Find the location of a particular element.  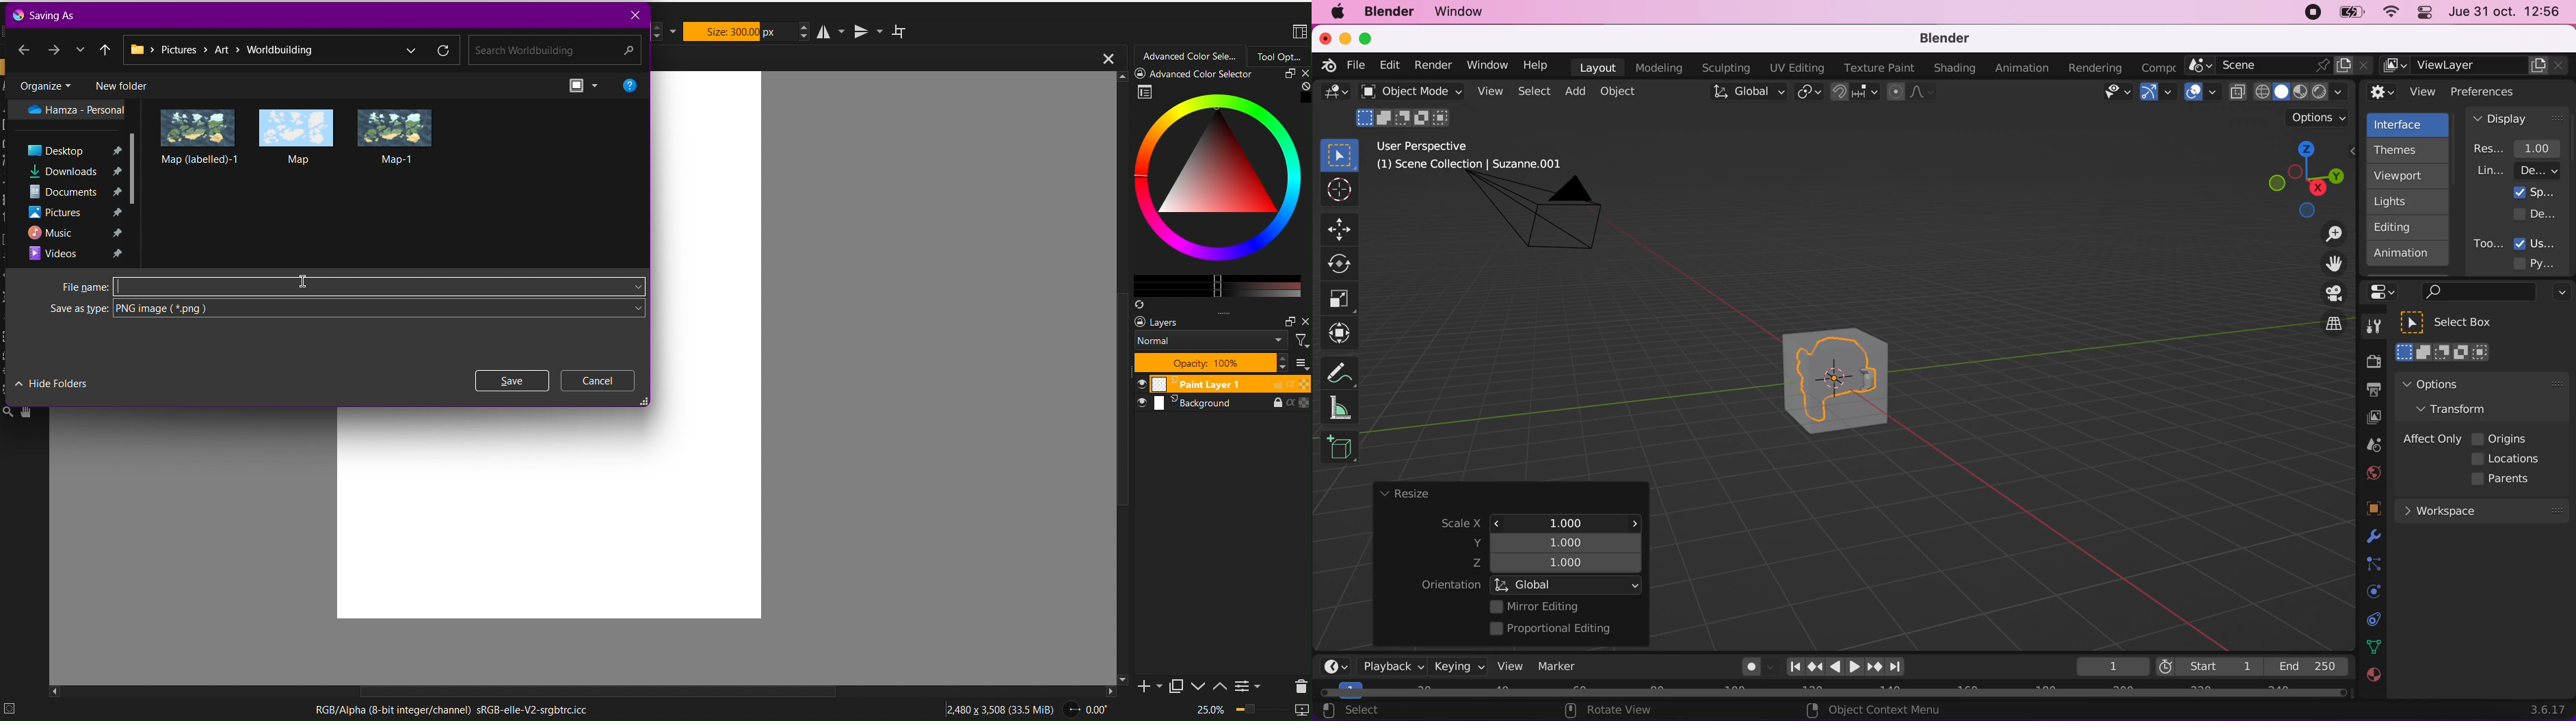

viewport is located at coordinates (2410, 176).